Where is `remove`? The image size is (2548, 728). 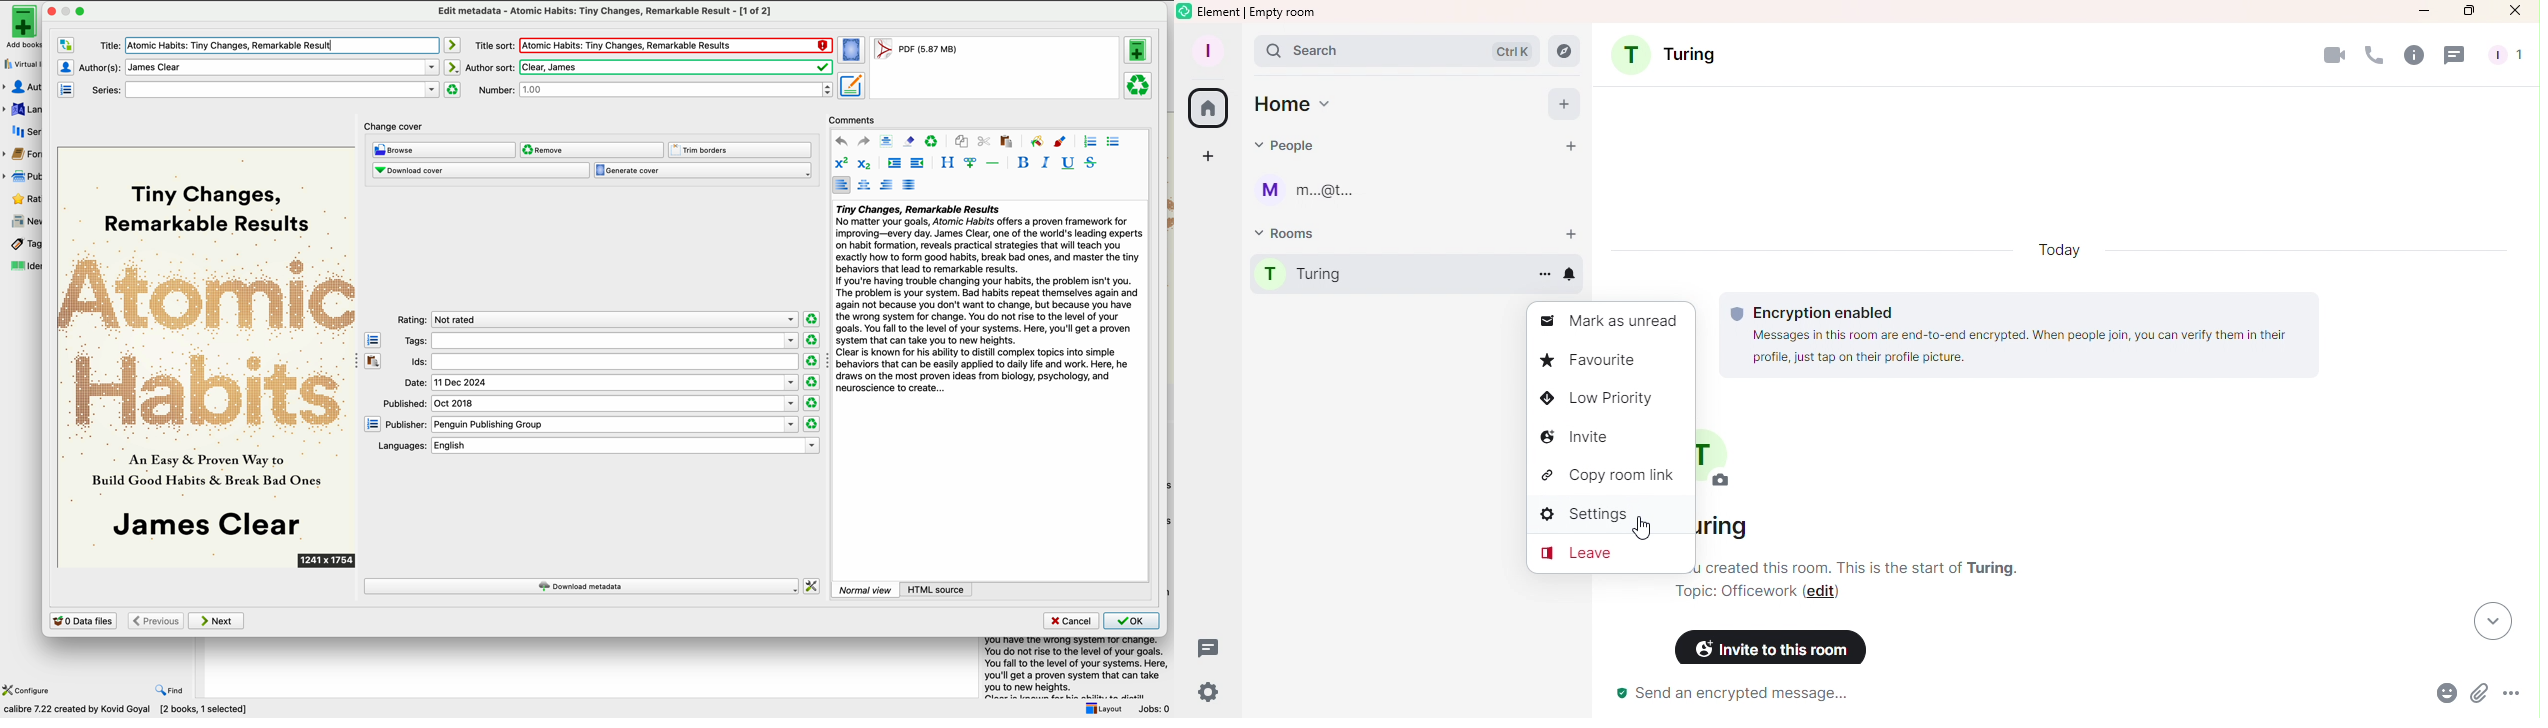
remove is located at coordinates (592, 150).